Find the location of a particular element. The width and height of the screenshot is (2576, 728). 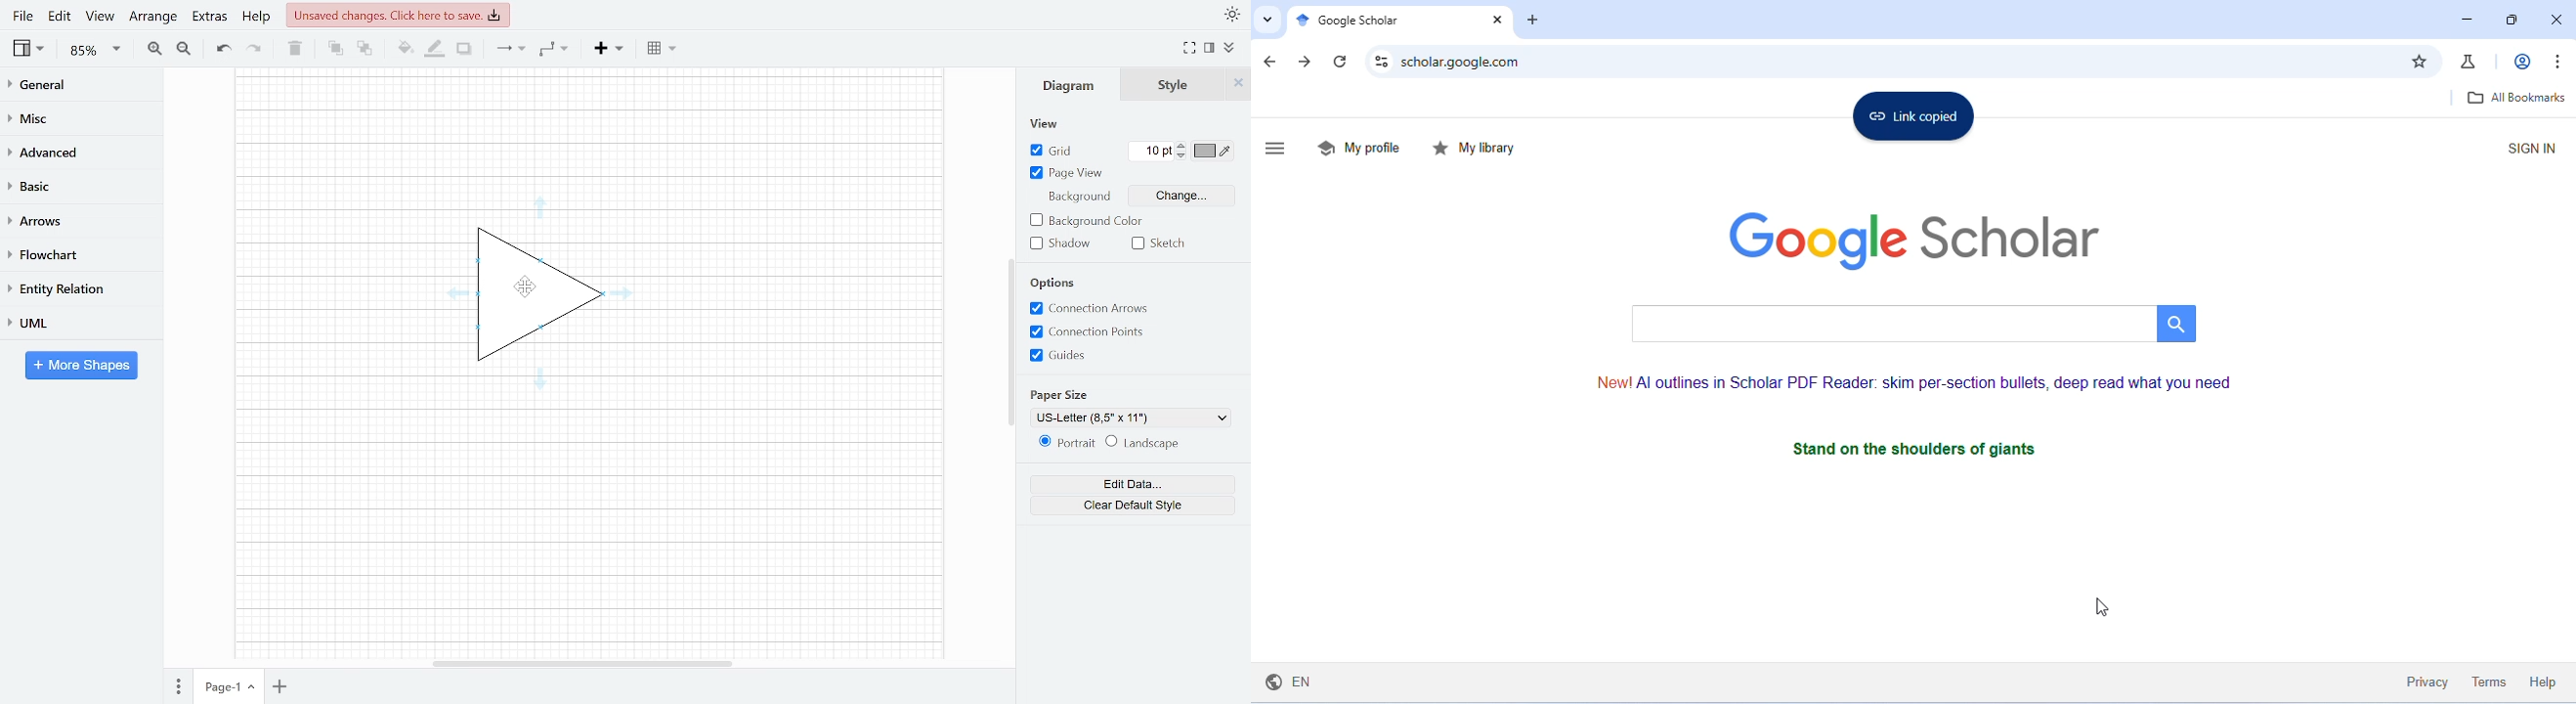

current grid pt is located at coordinates (1153, 152).